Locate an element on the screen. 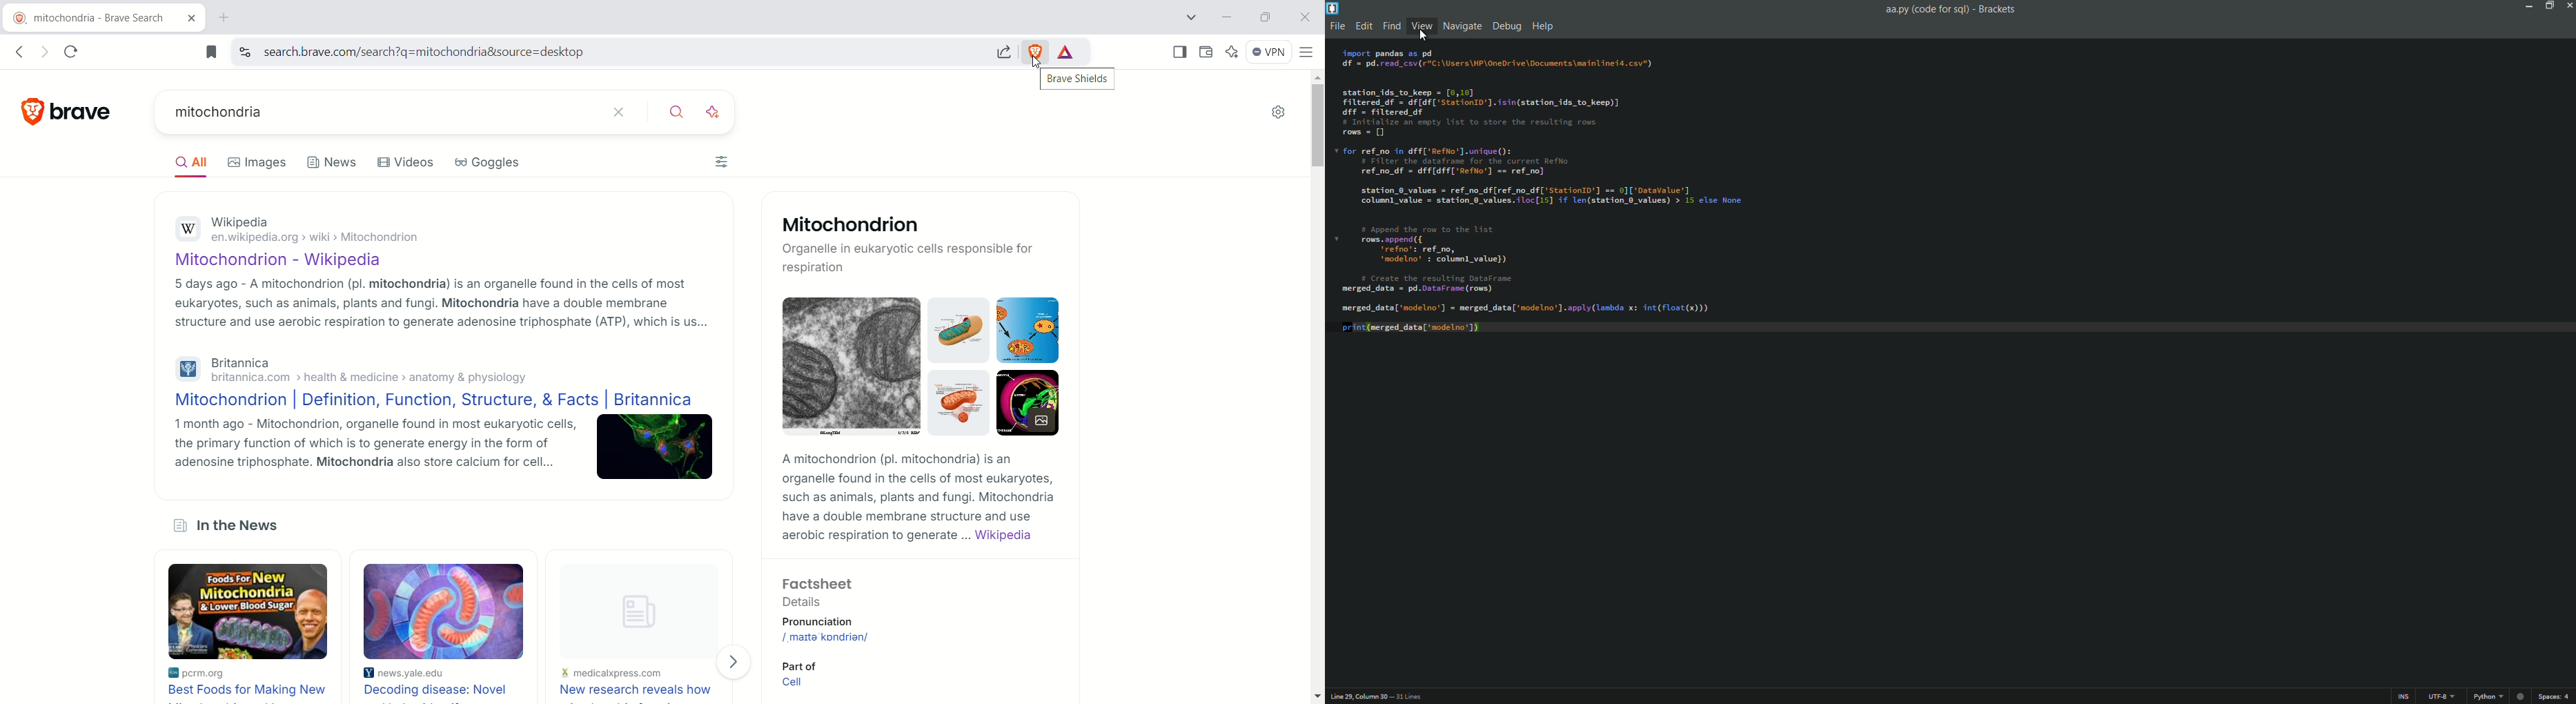 The image size is (2576, 728). Image is located at coordinates (656, 447).